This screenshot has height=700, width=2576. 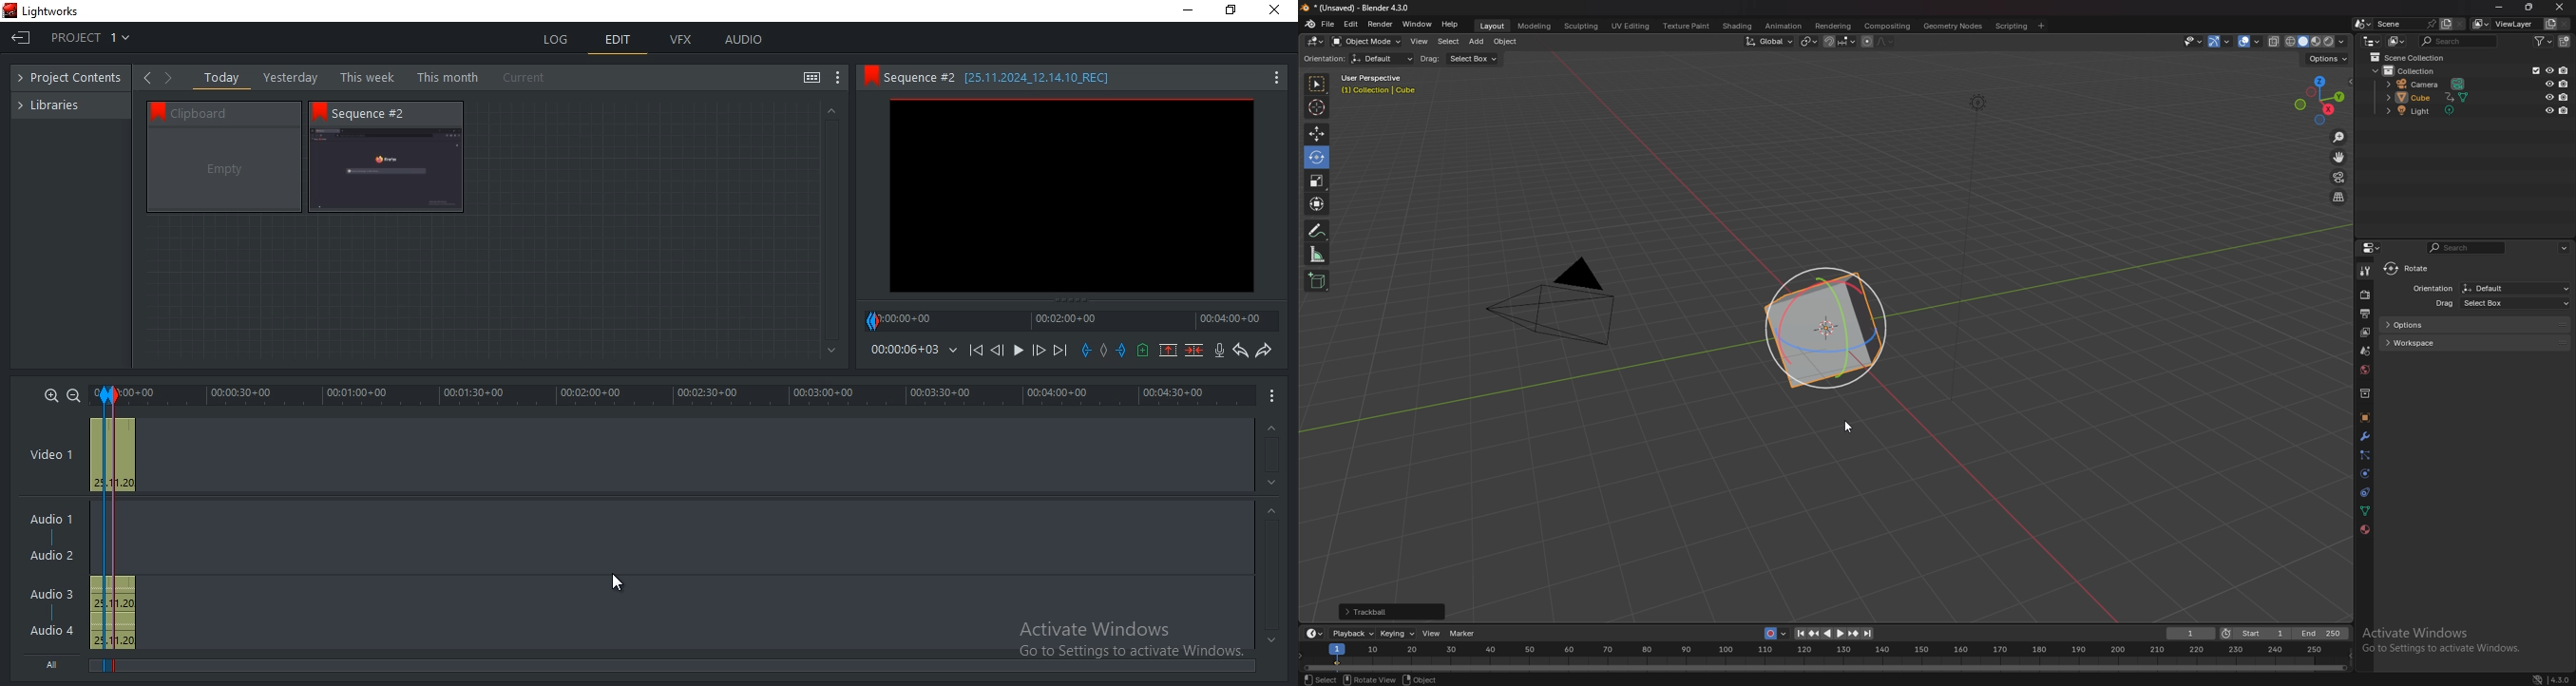 What do you see at coordinates (146, 77) in the screenshot?
I see `Show options to the left` at bounding box center [146, 77].